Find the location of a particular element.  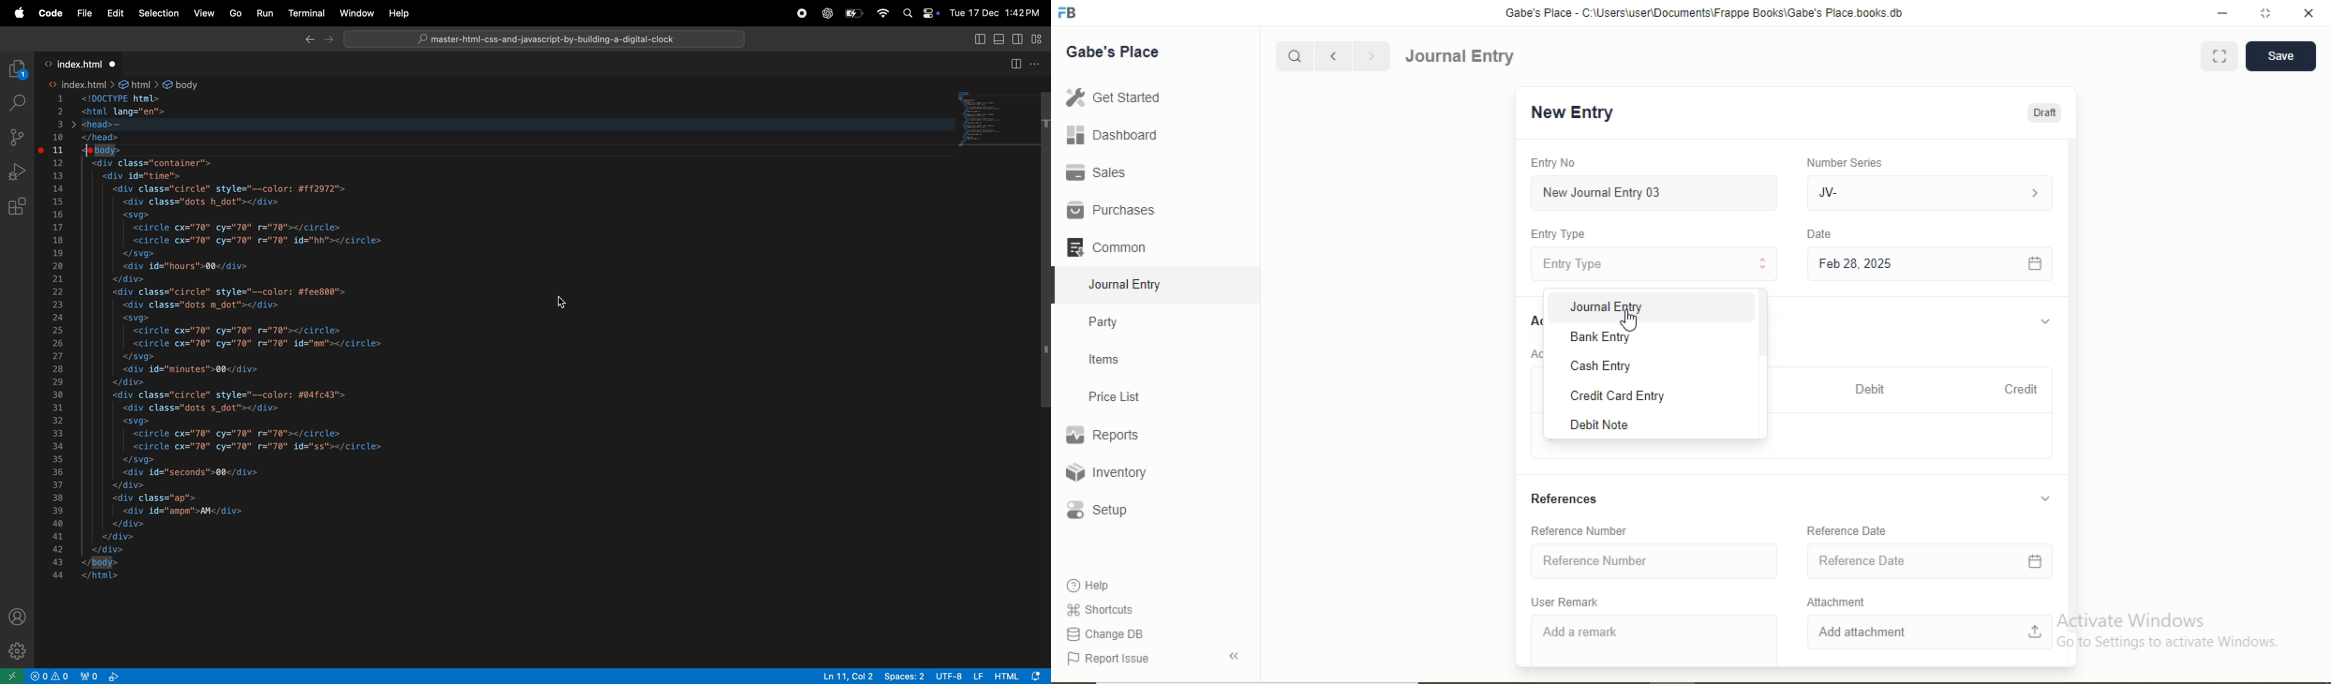

Debit Note is located at coordinates (1597, 425).